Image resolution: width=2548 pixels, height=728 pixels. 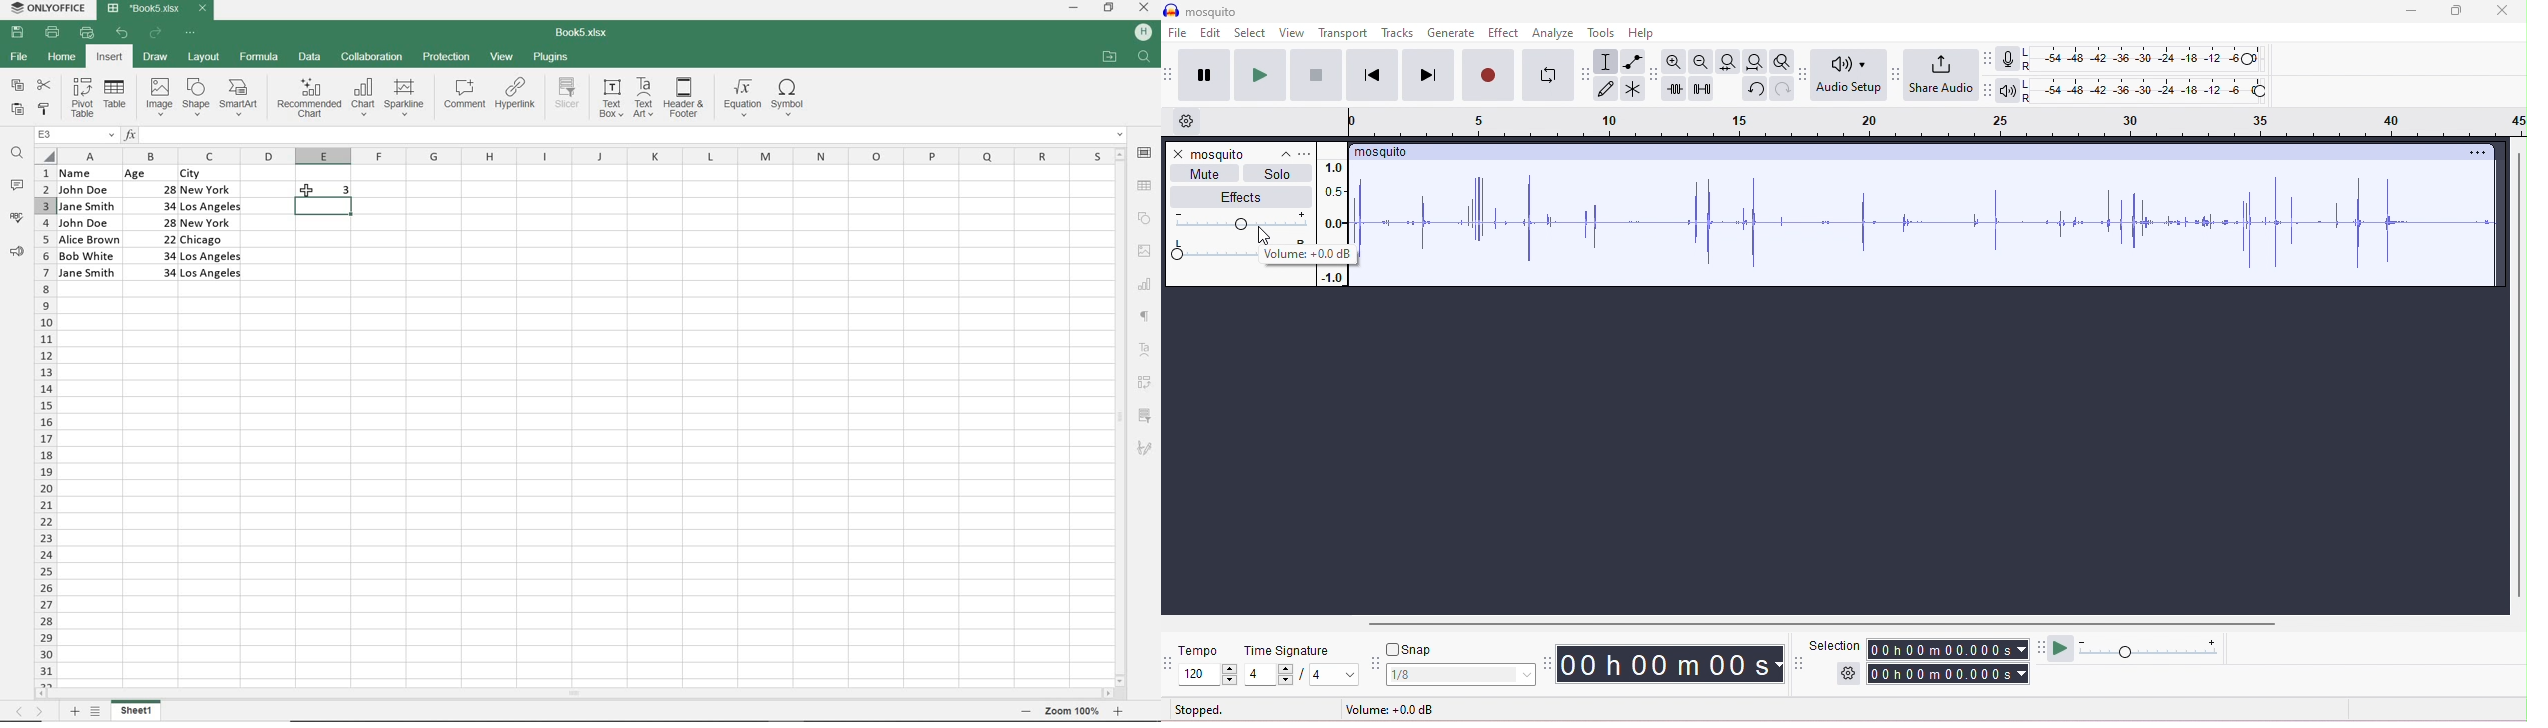 What do you see at coordinates (61, 56) in the screenshot?
I see `HOME` at bounding box center [61, 56].